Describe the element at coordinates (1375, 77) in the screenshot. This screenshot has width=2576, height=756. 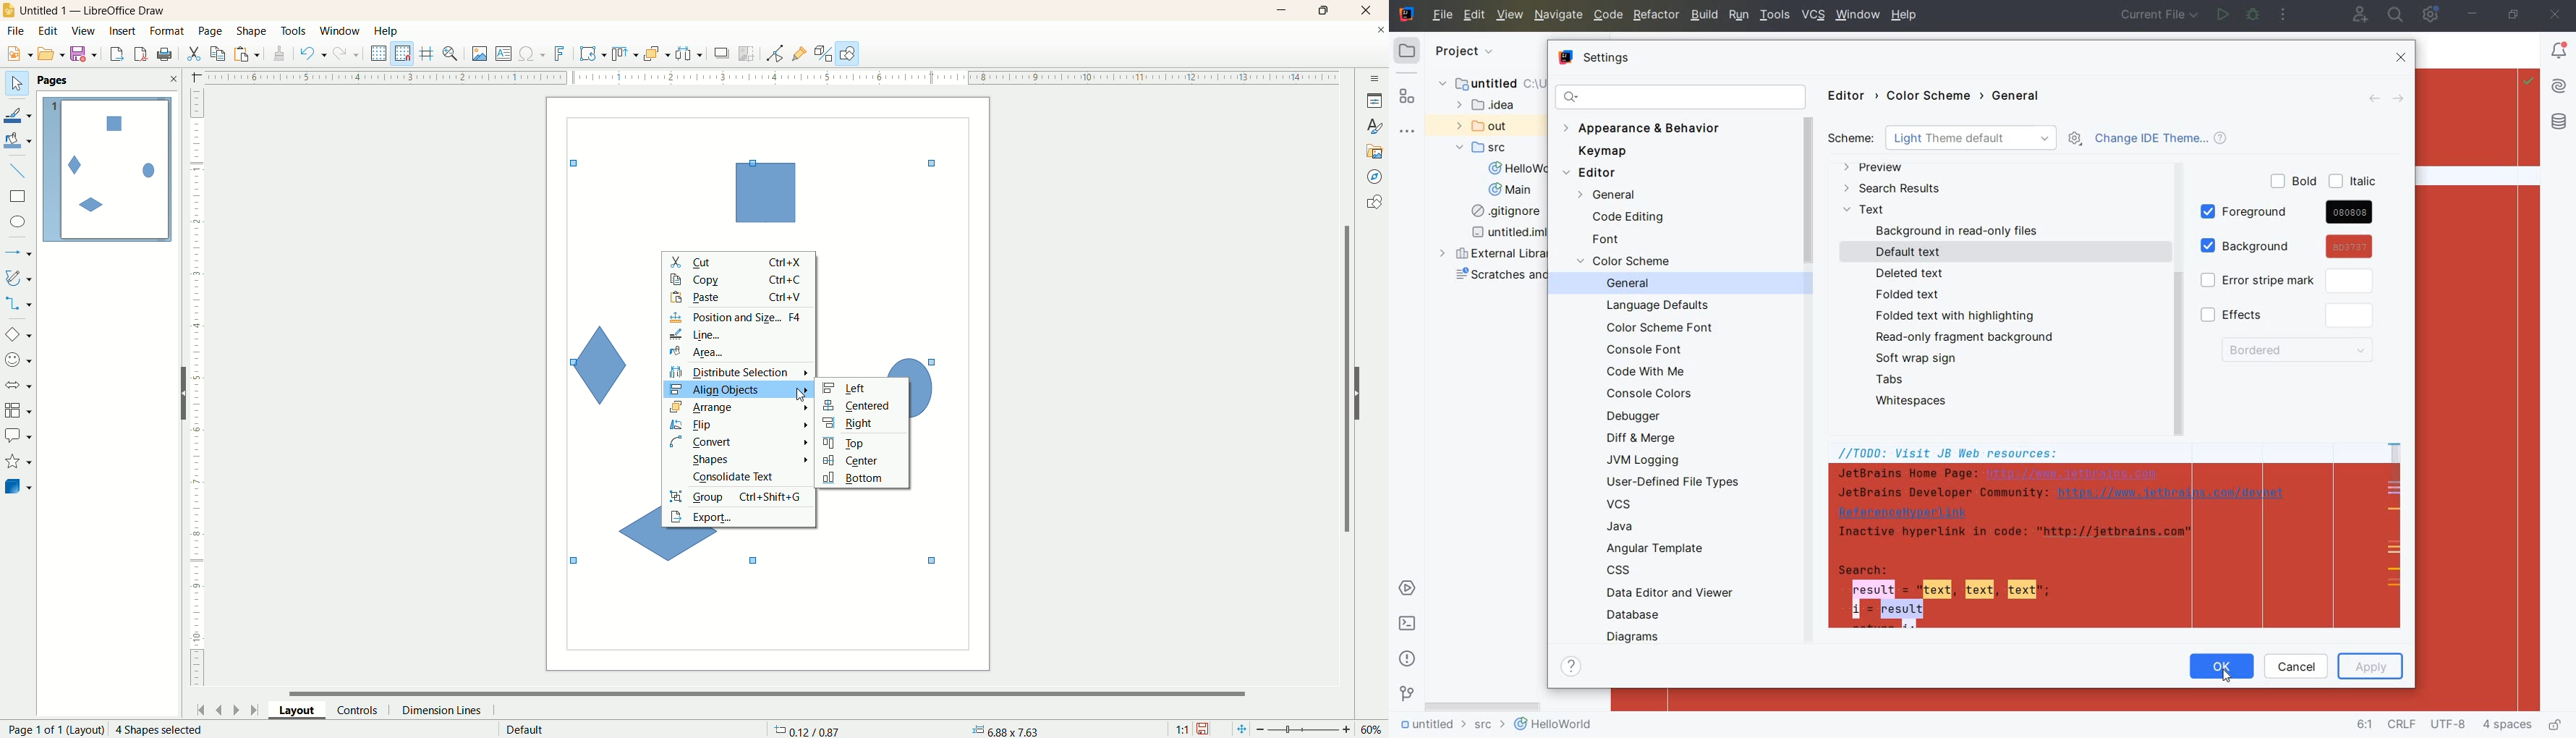
I see `sidebar settings` at that location.